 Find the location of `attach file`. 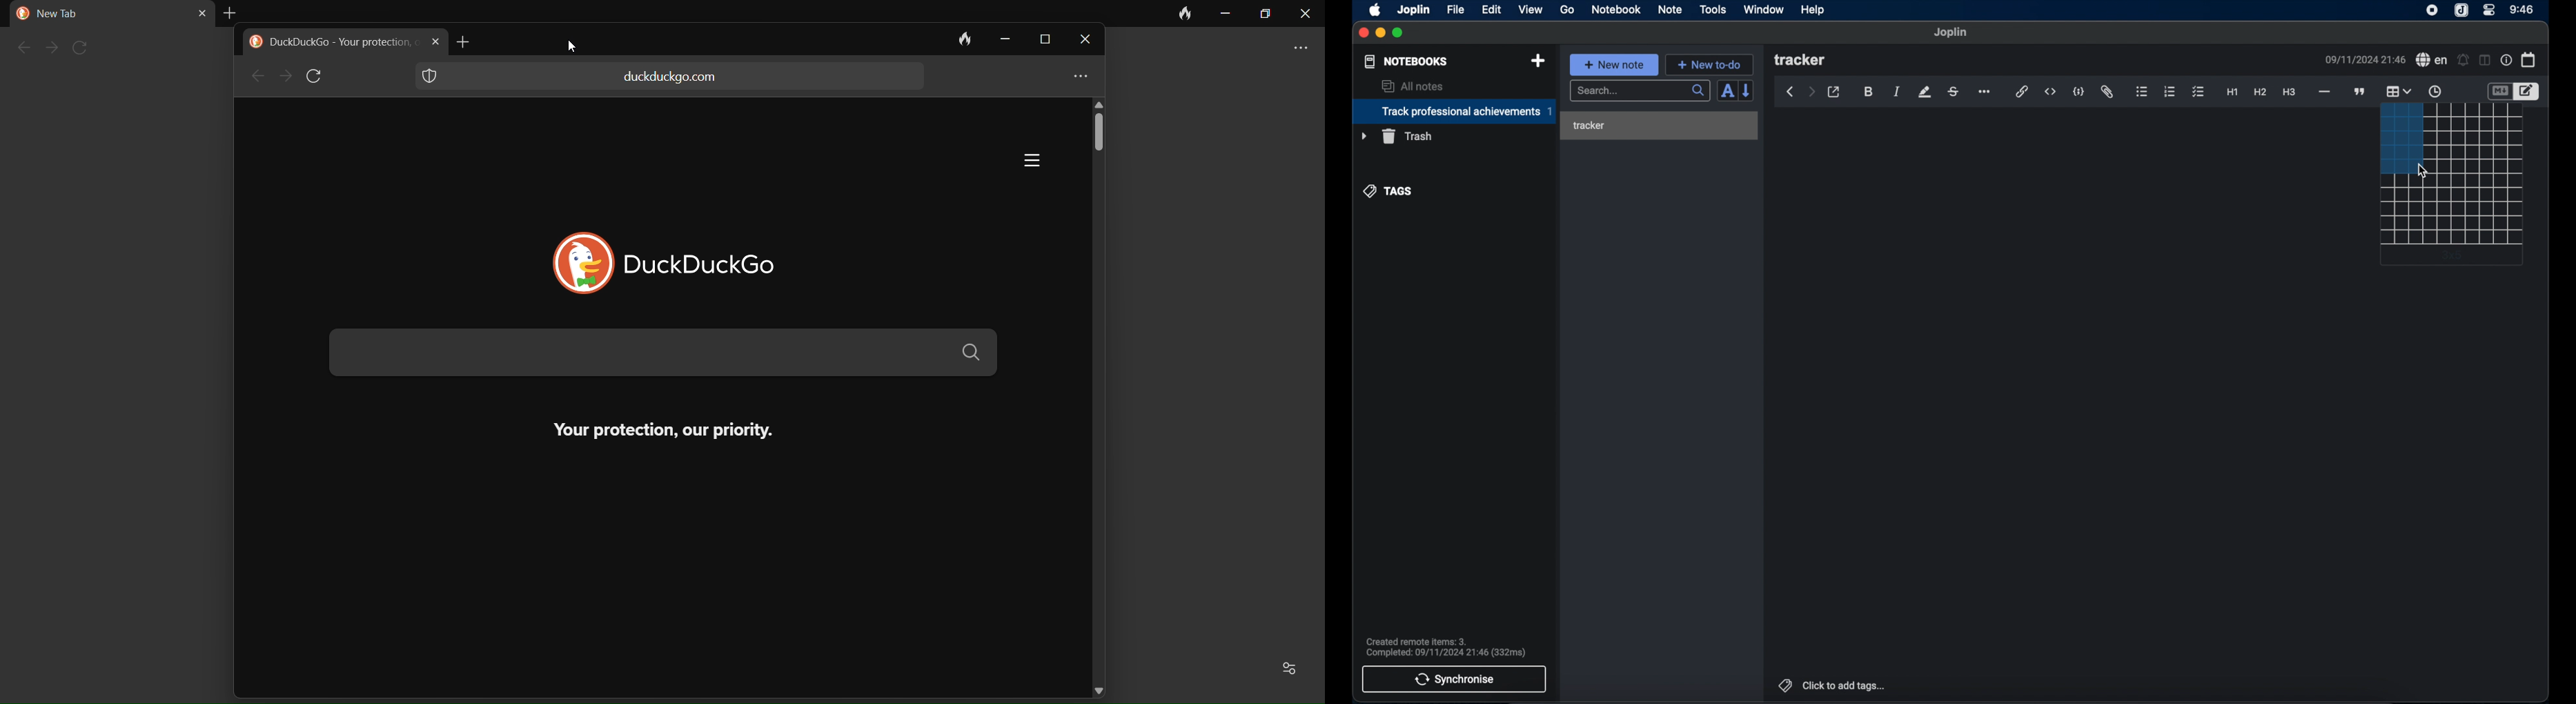

attach file is located at coordinates (2108, 93).